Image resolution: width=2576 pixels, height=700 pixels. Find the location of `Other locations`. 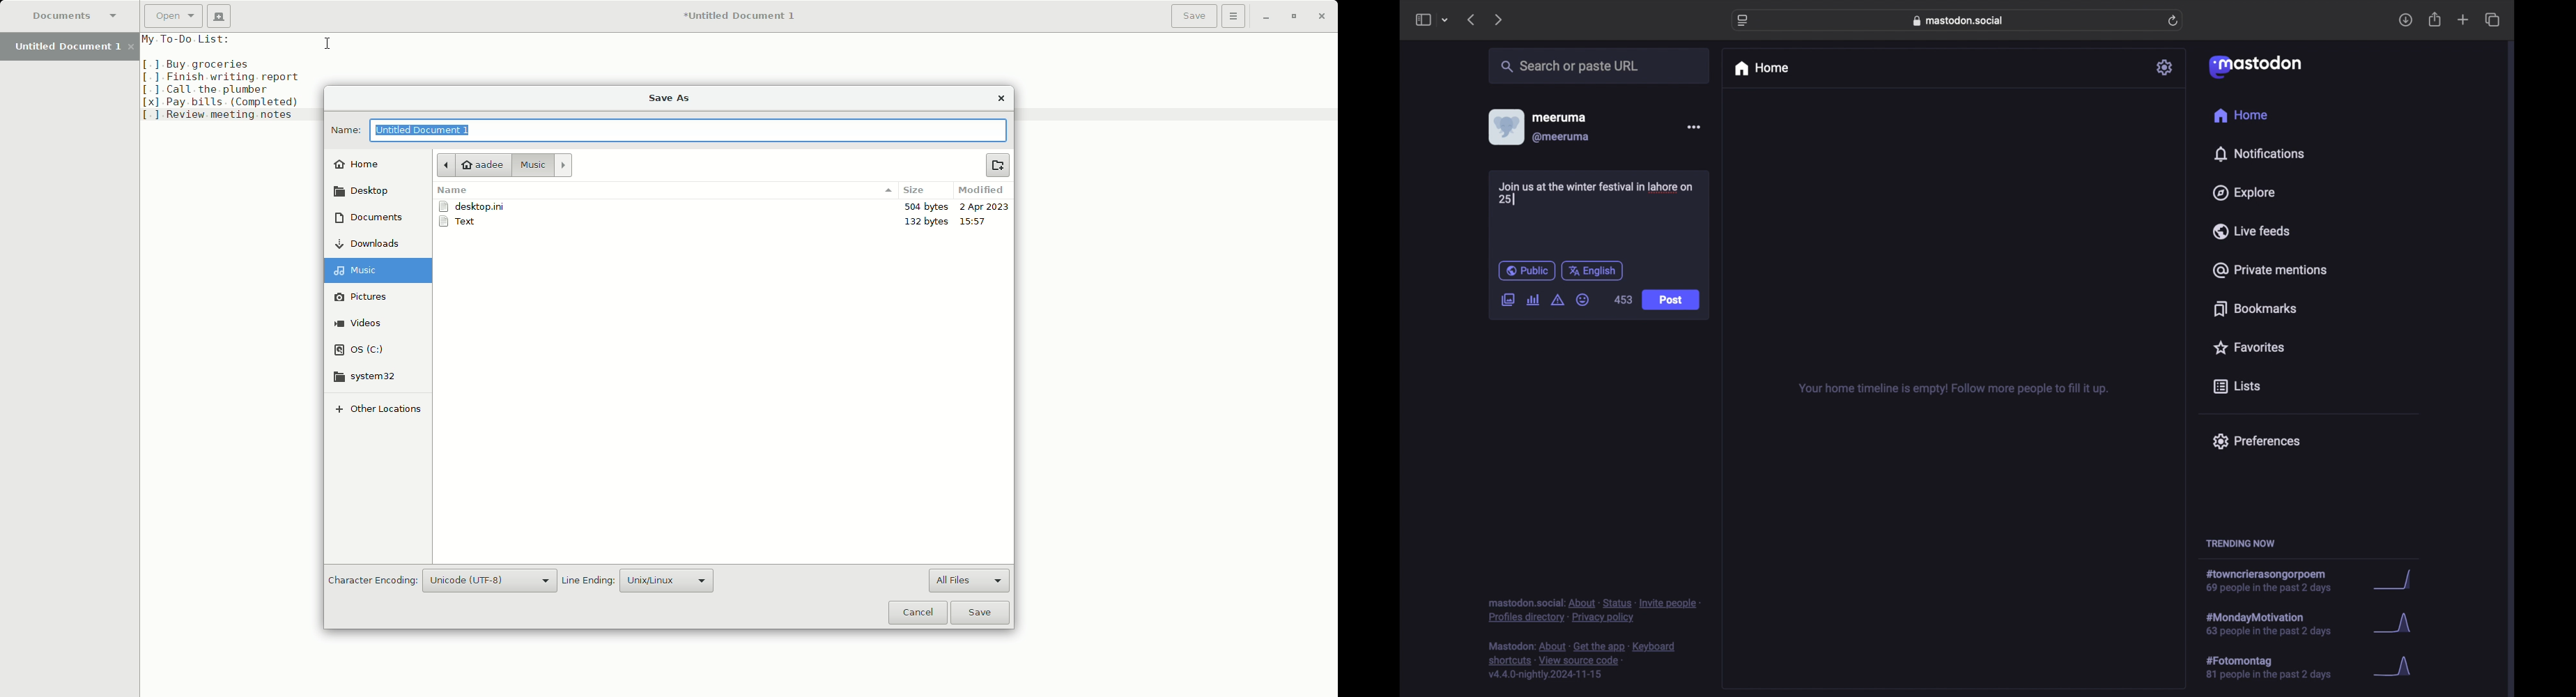

Other locations is located at coordinates (377, 413).